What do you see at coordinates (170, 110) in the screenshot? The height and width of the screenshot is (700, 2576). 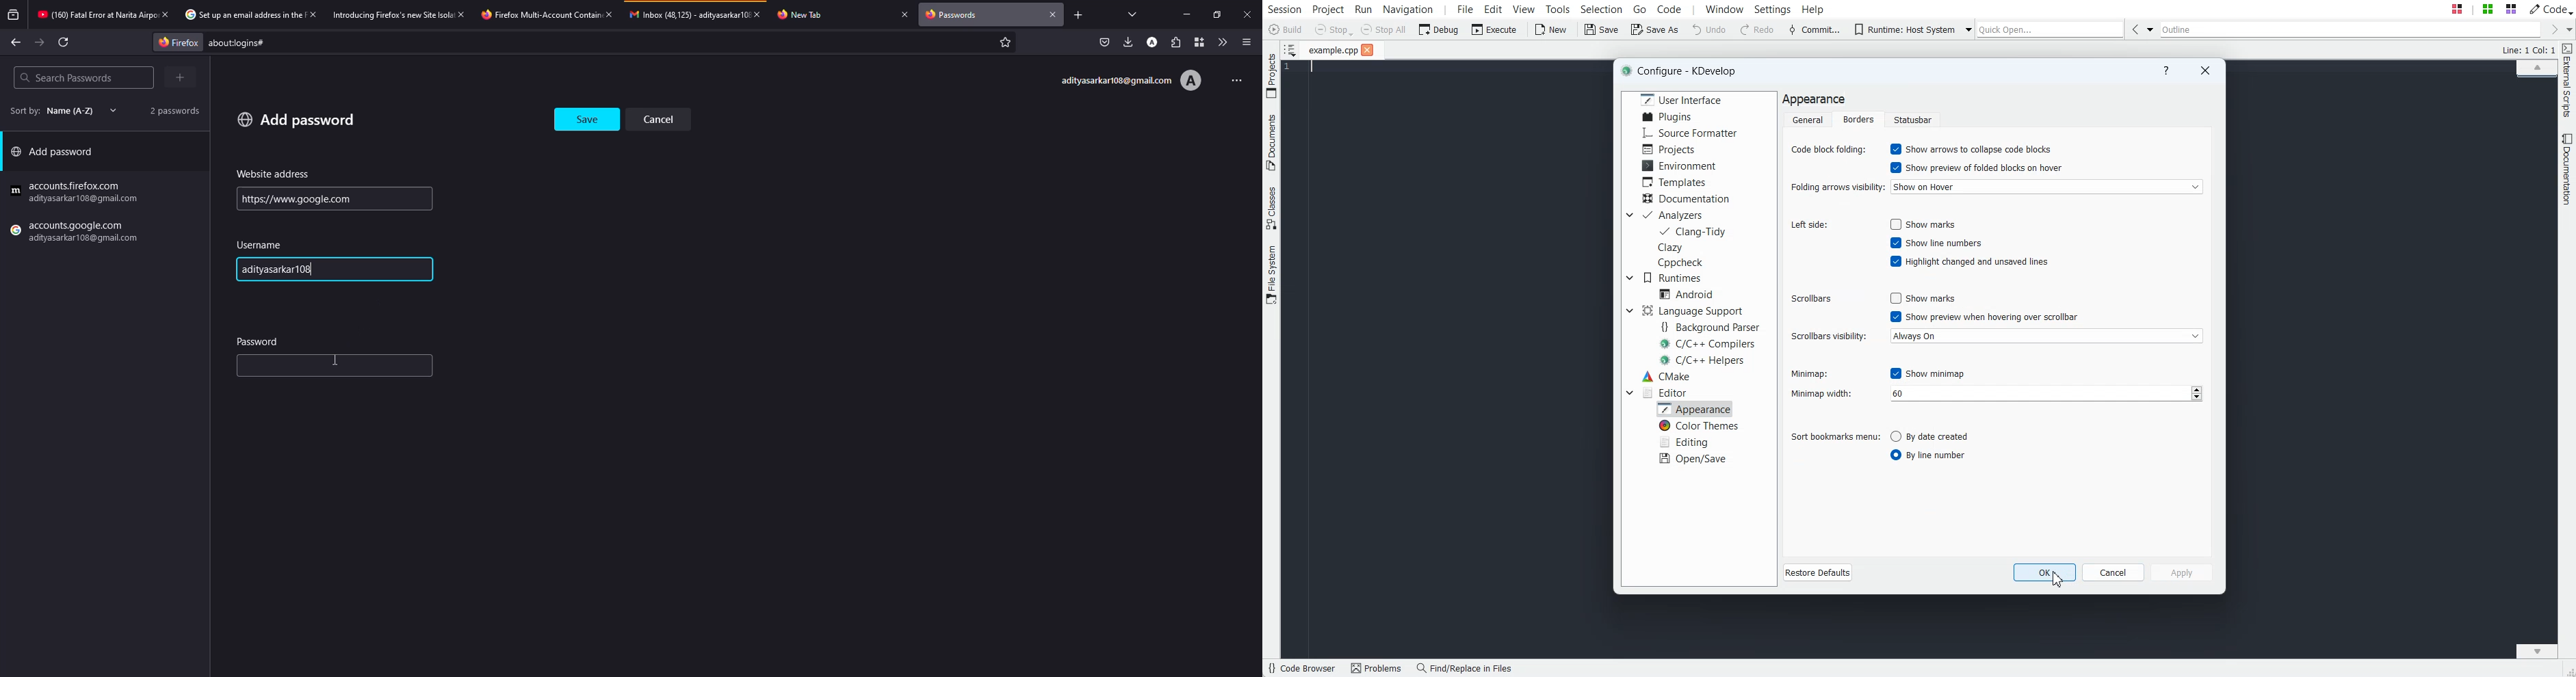 I see `2 passwords` at bounding box center [170, 110].